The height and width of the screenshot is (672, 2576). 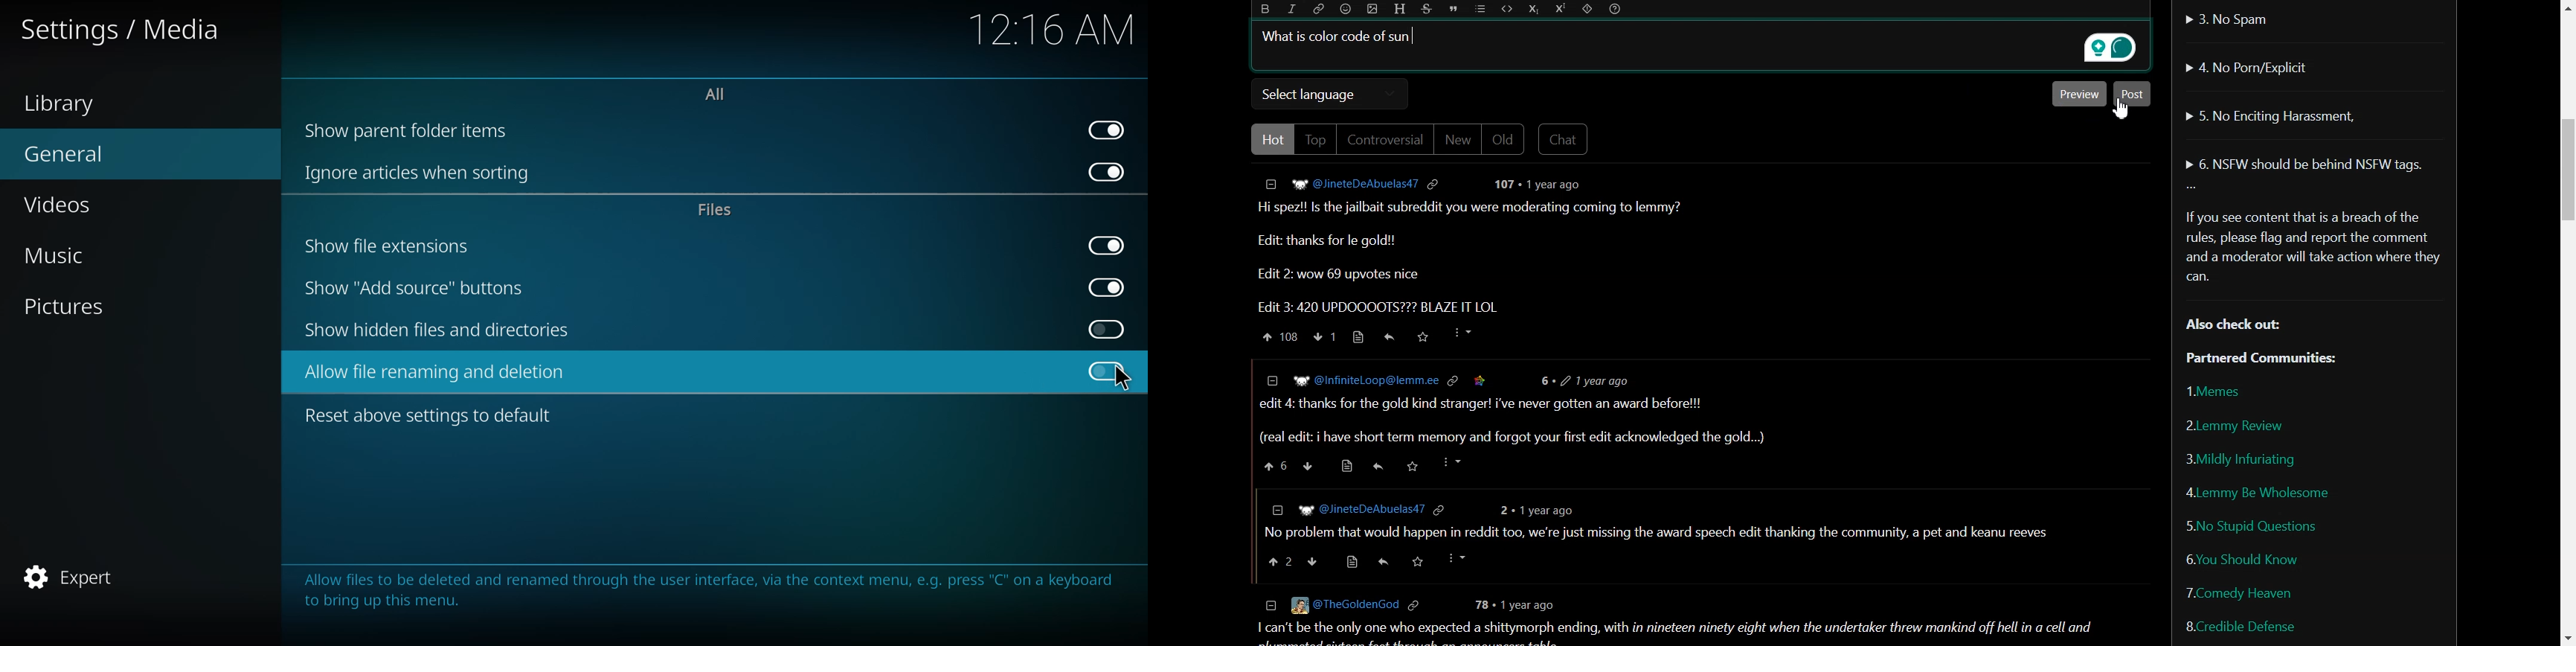 I want to click on Downvote, so click(x=1326, y=337).